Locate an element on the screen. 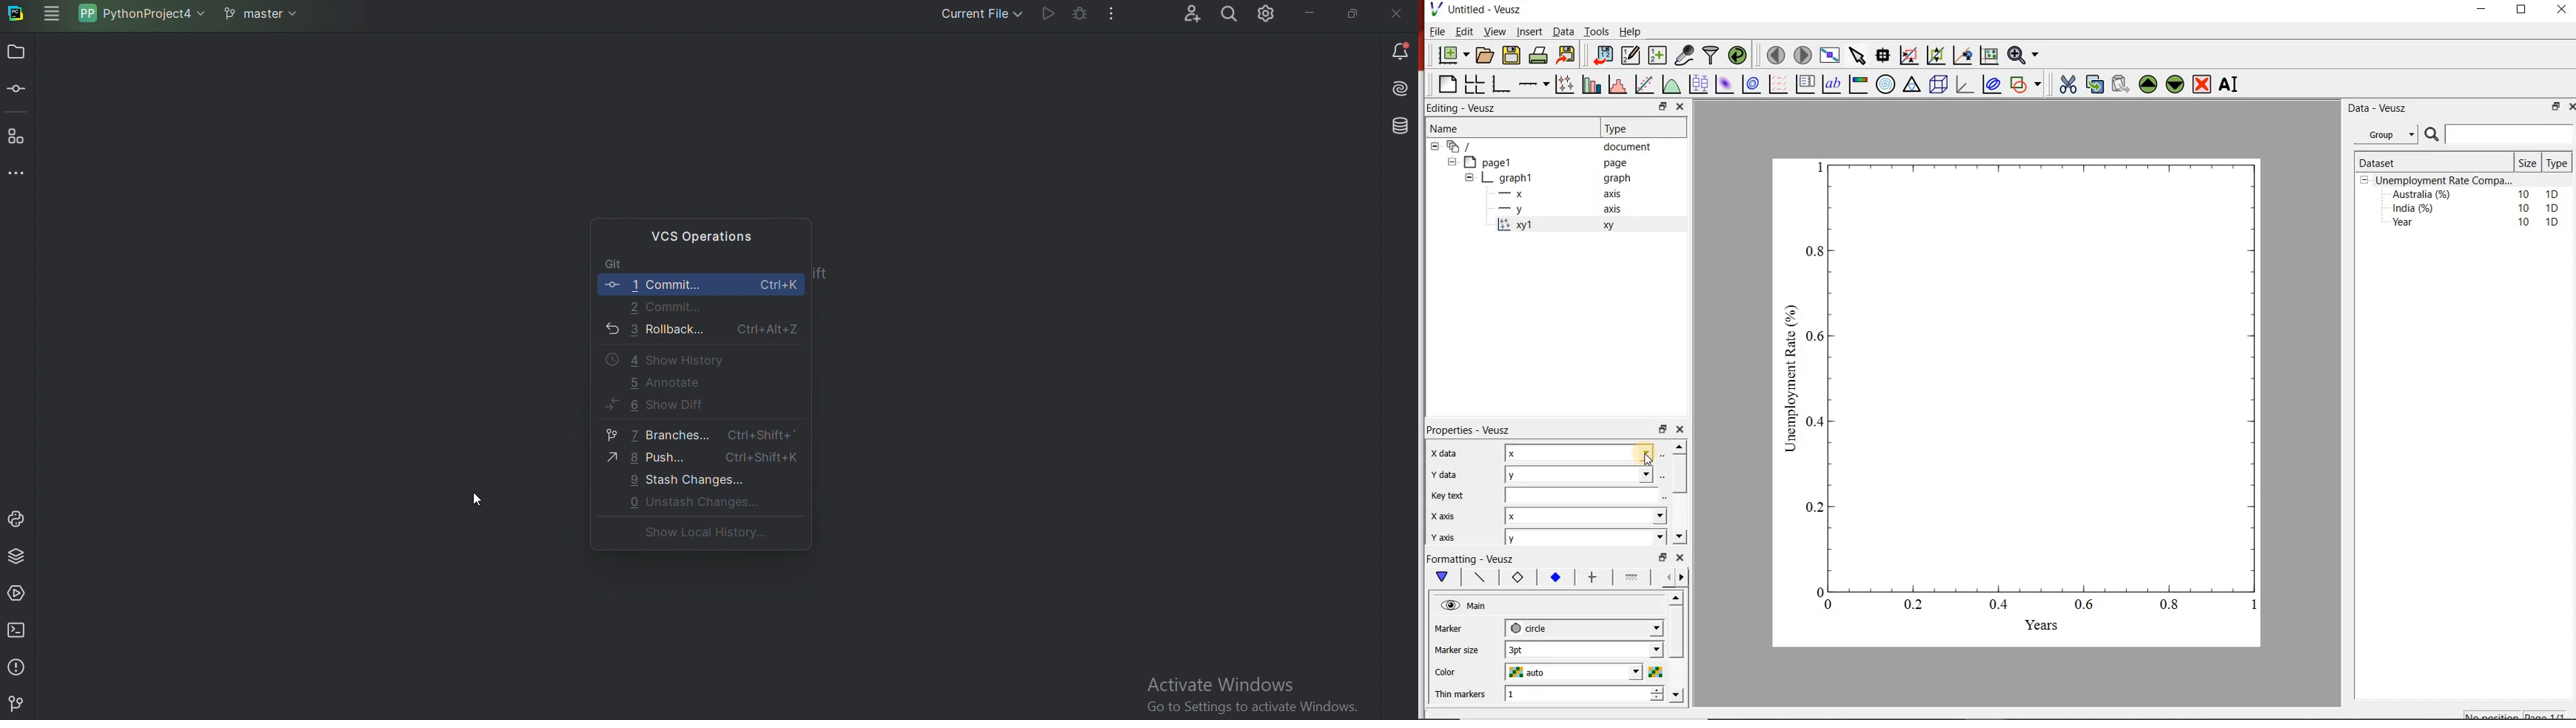 The image size is (2576, 728). Name is located at coordinates (1505, 127).